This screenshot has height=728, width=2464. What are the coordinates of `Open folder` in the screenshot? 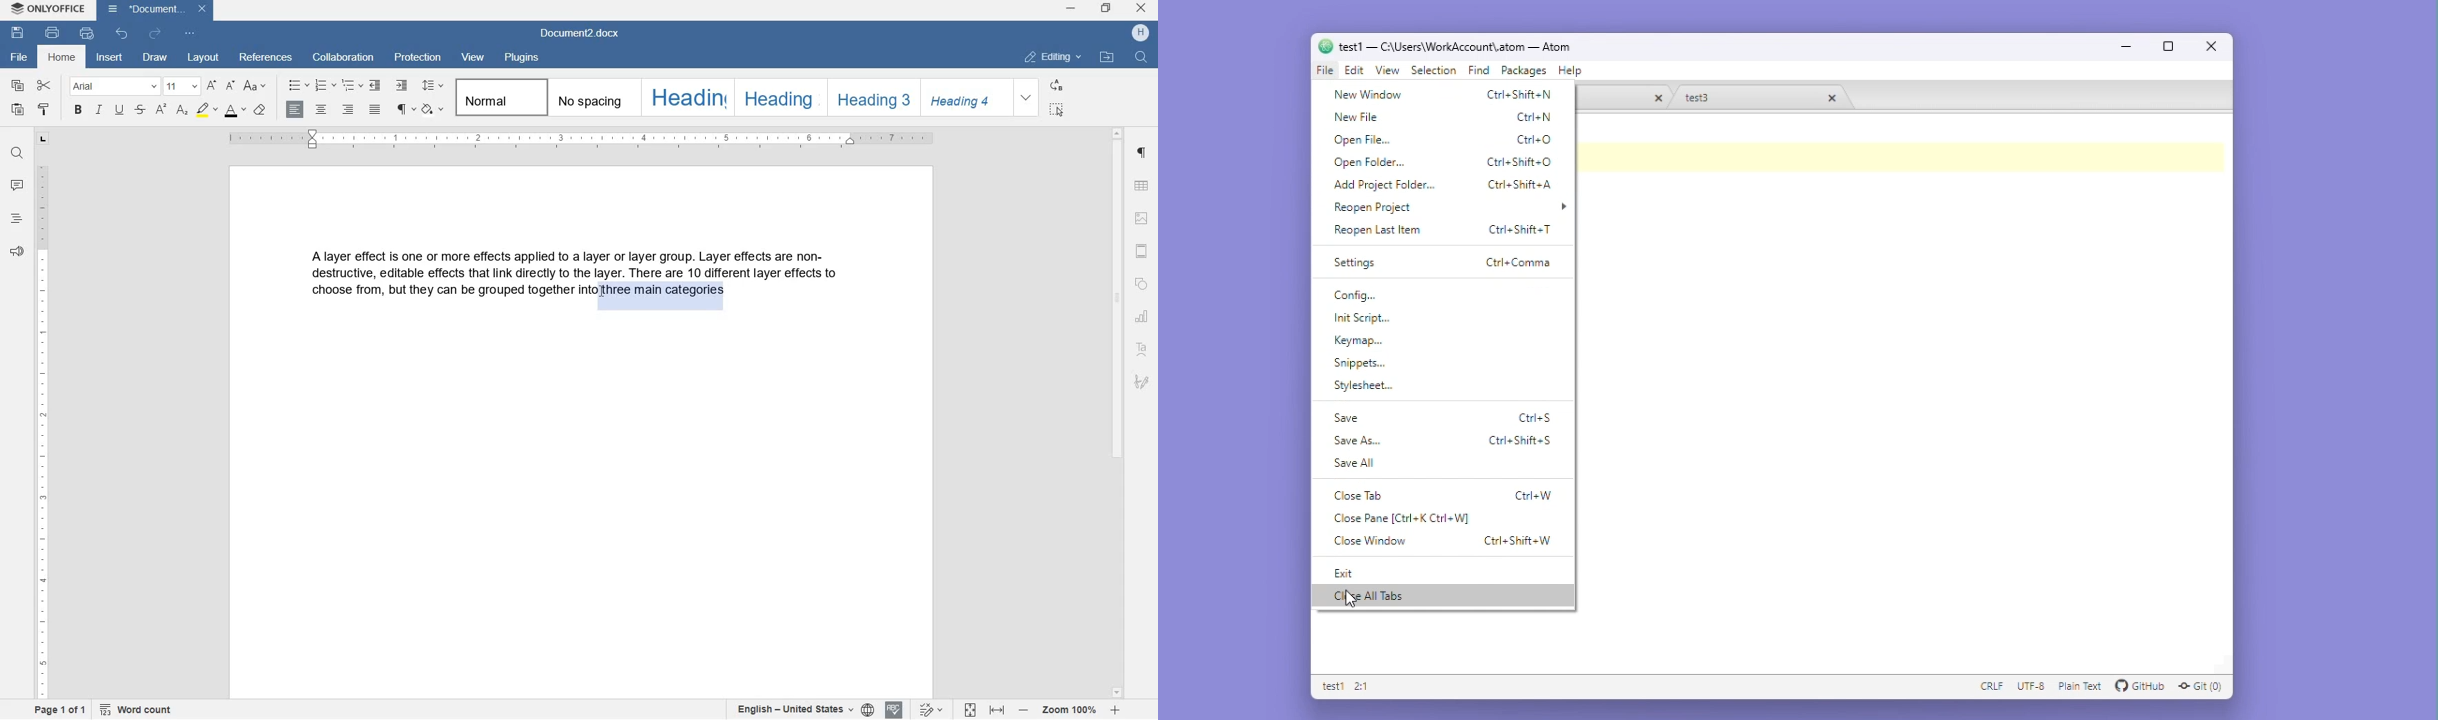 It's located at (1371, 162).